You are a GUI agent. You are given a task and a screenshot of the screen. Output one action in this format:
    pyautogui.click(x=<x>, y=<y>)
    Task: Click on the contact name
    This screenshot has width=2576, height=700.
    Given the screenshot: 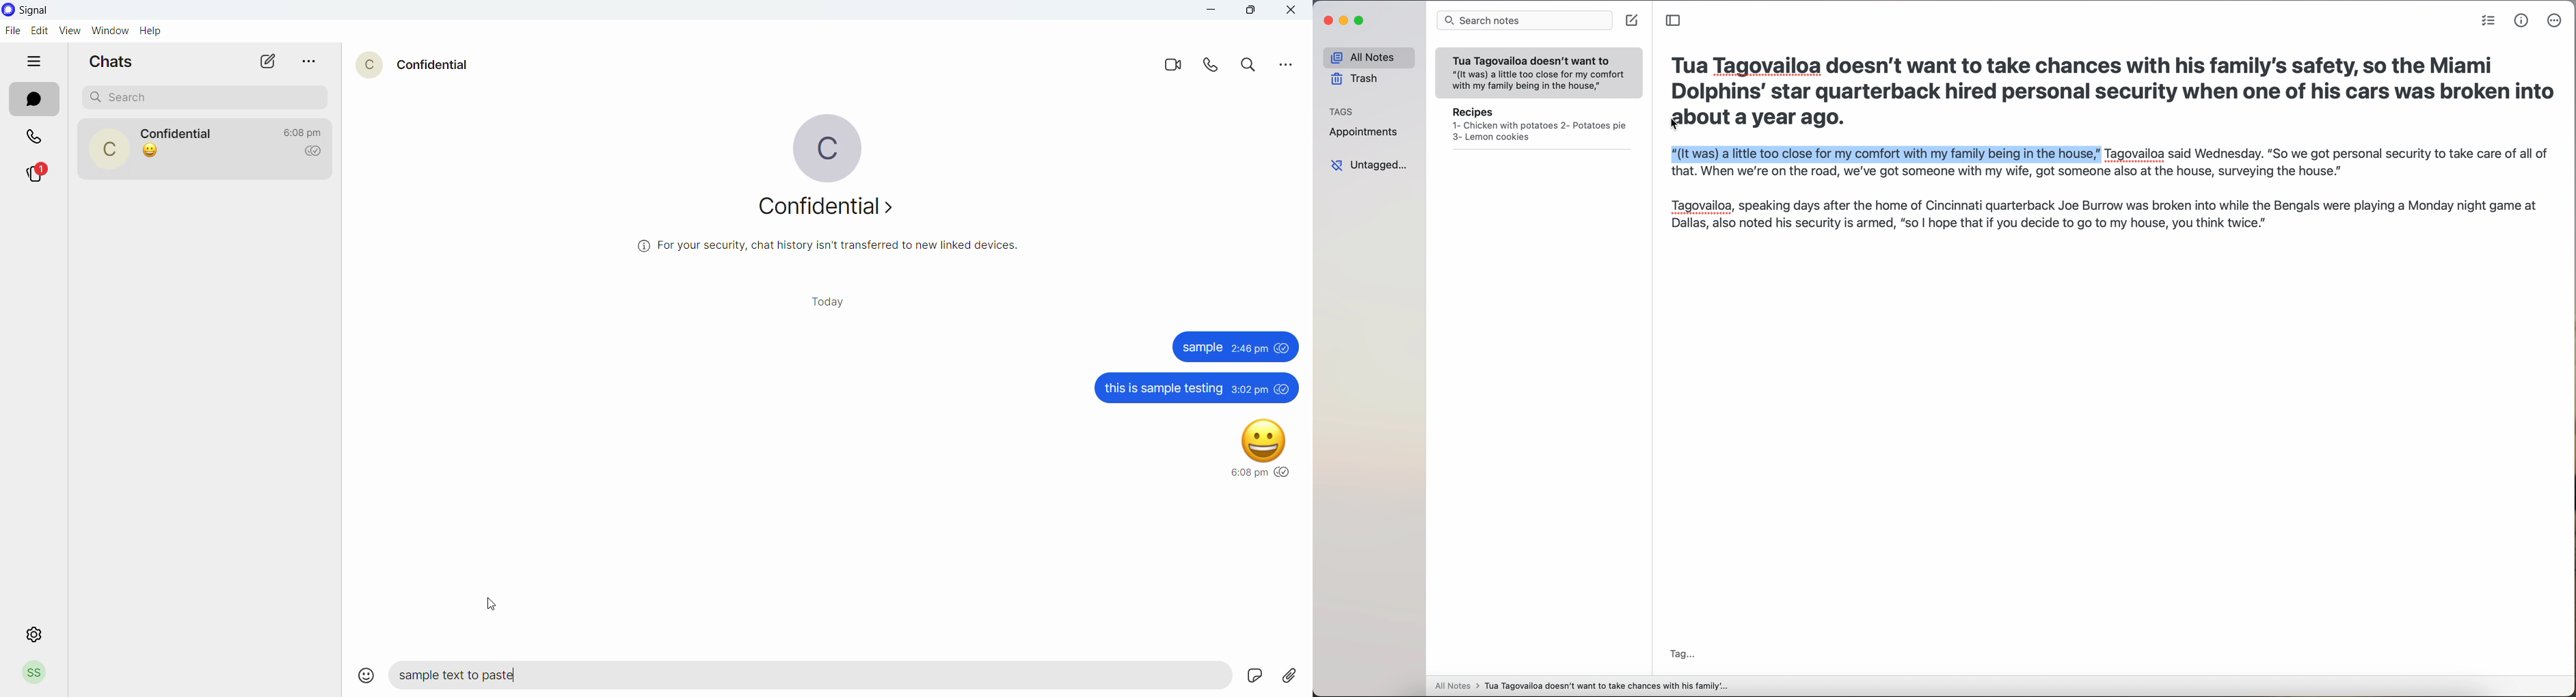 What is the action you would take?
    pyautogui.click(x=182, y=133)
    